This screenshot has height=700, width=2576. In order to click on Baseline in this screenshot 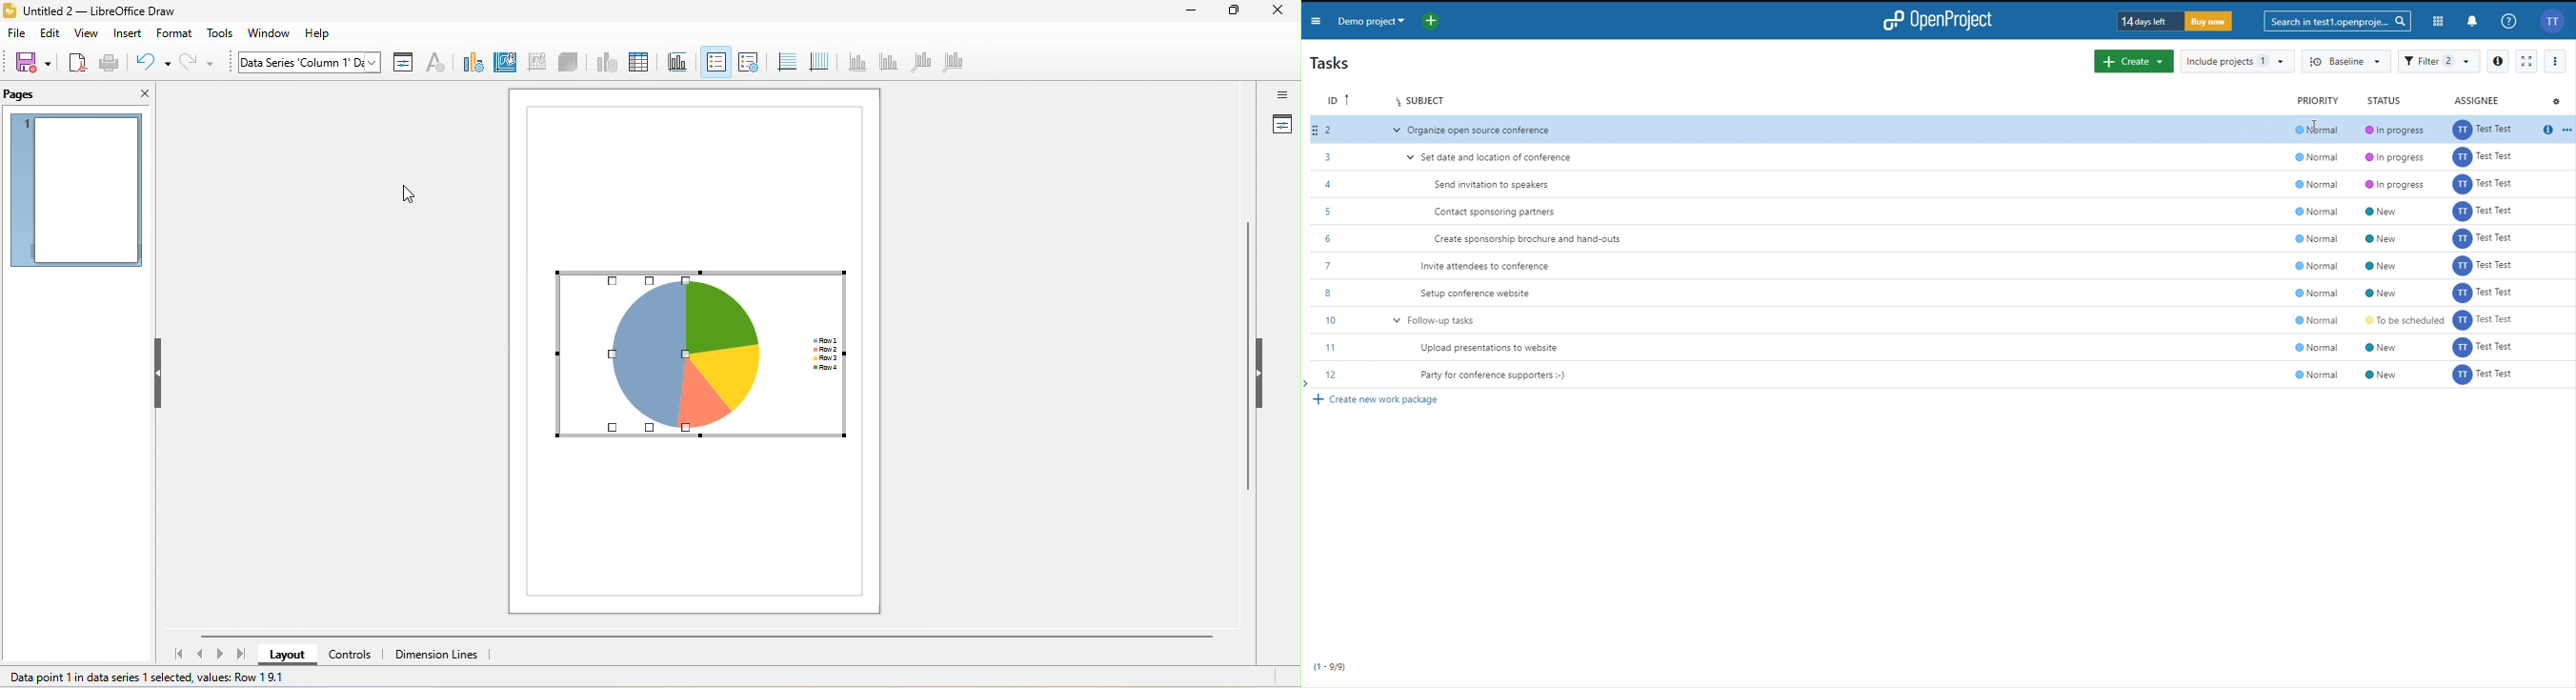, I will do `click(2347, 62)`.